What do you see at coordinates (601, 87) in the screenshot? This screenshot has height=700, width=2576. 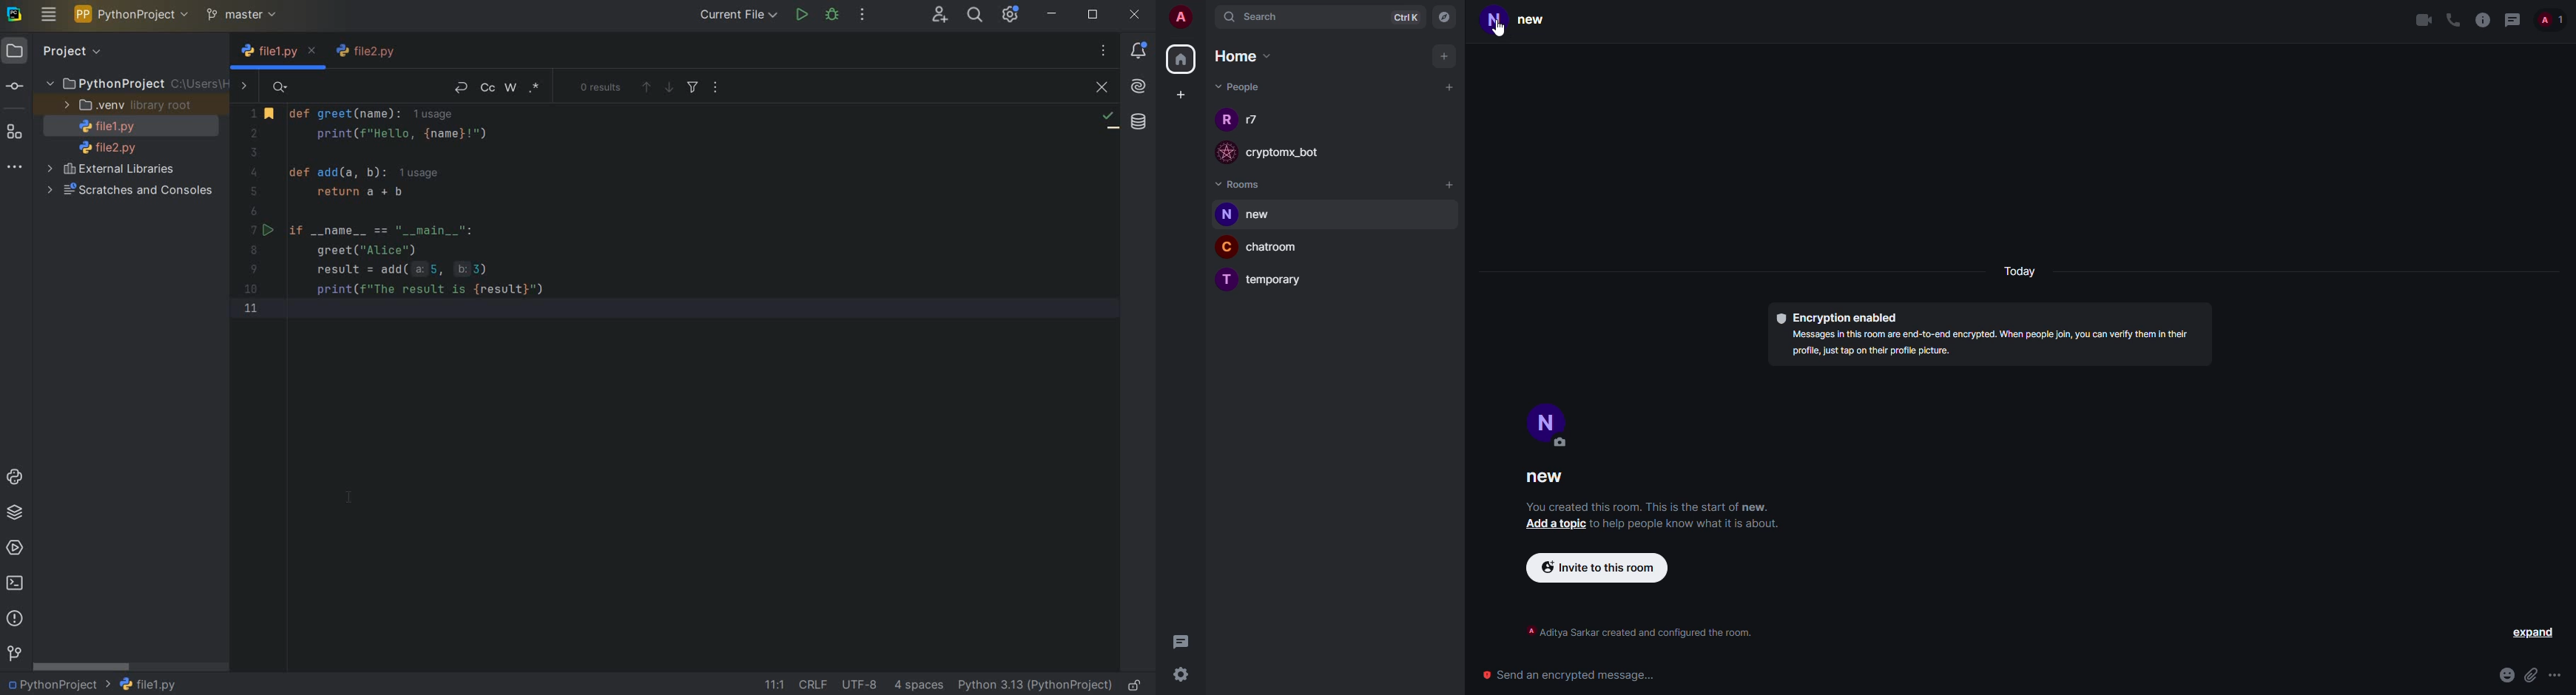 I see `0 RESULTS` at bounding box center [601, 87].